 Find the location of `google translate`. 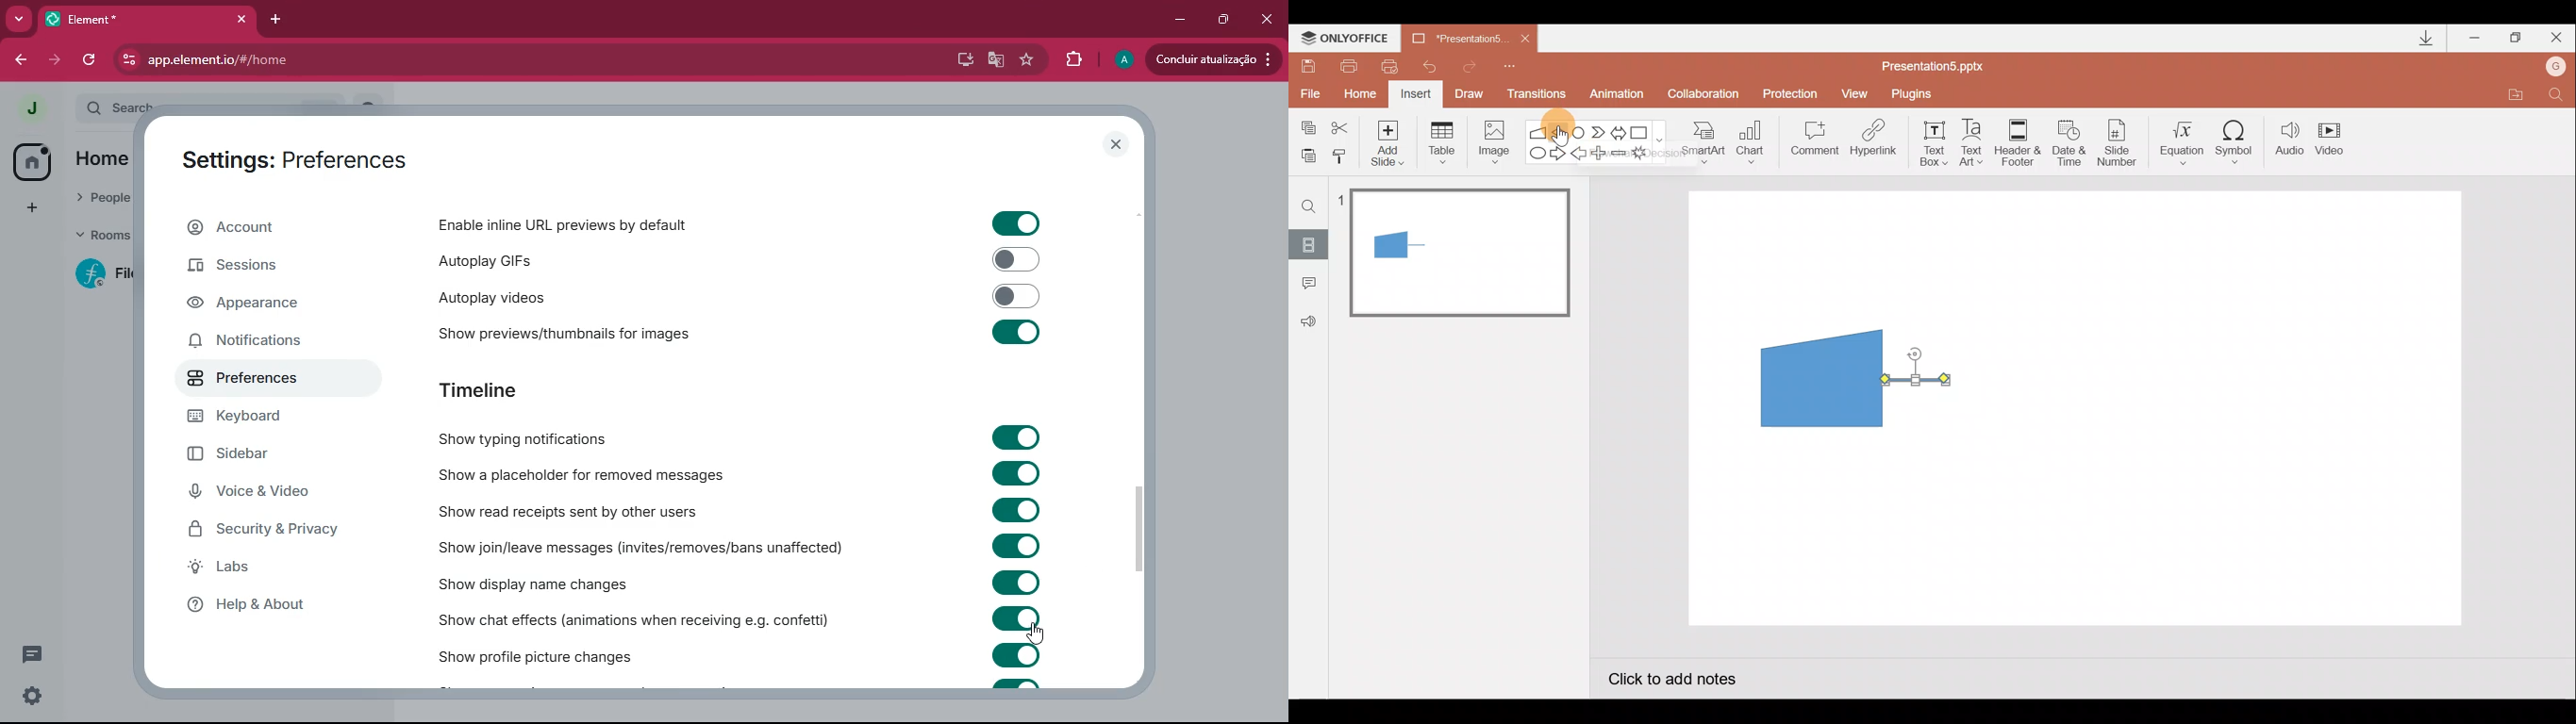

google translate is located at coordinates (994, 62).